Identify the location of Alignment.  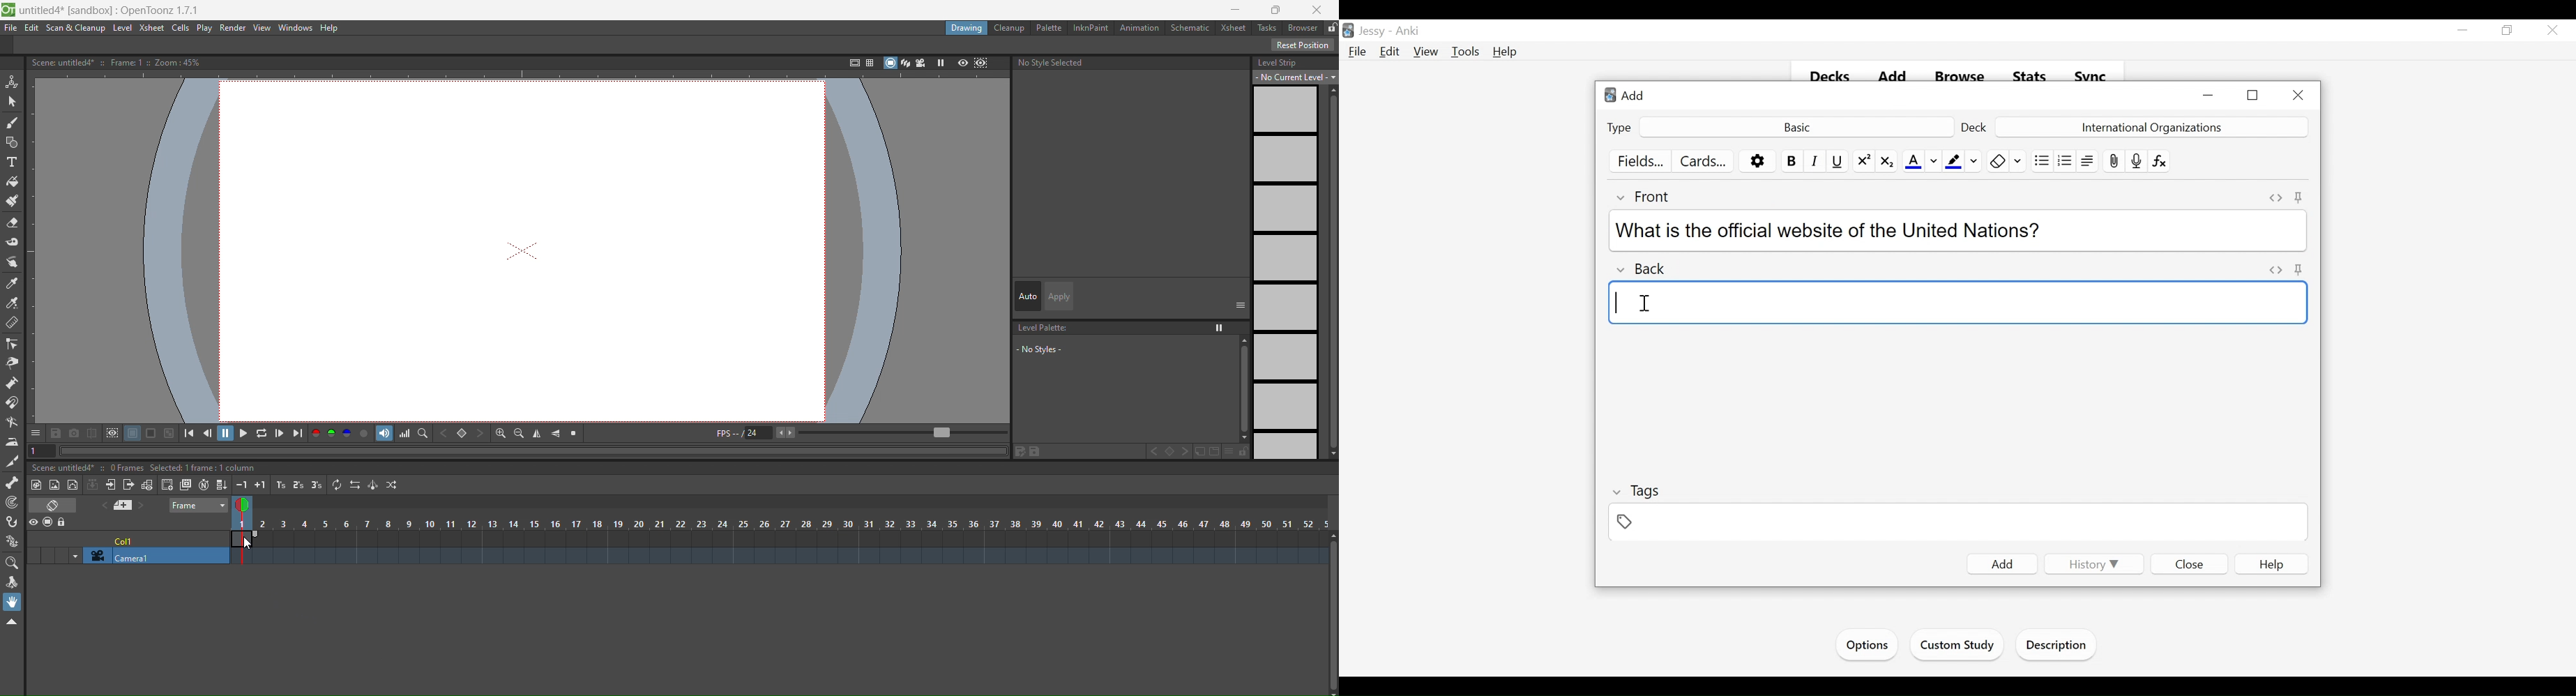
(2086, 160).